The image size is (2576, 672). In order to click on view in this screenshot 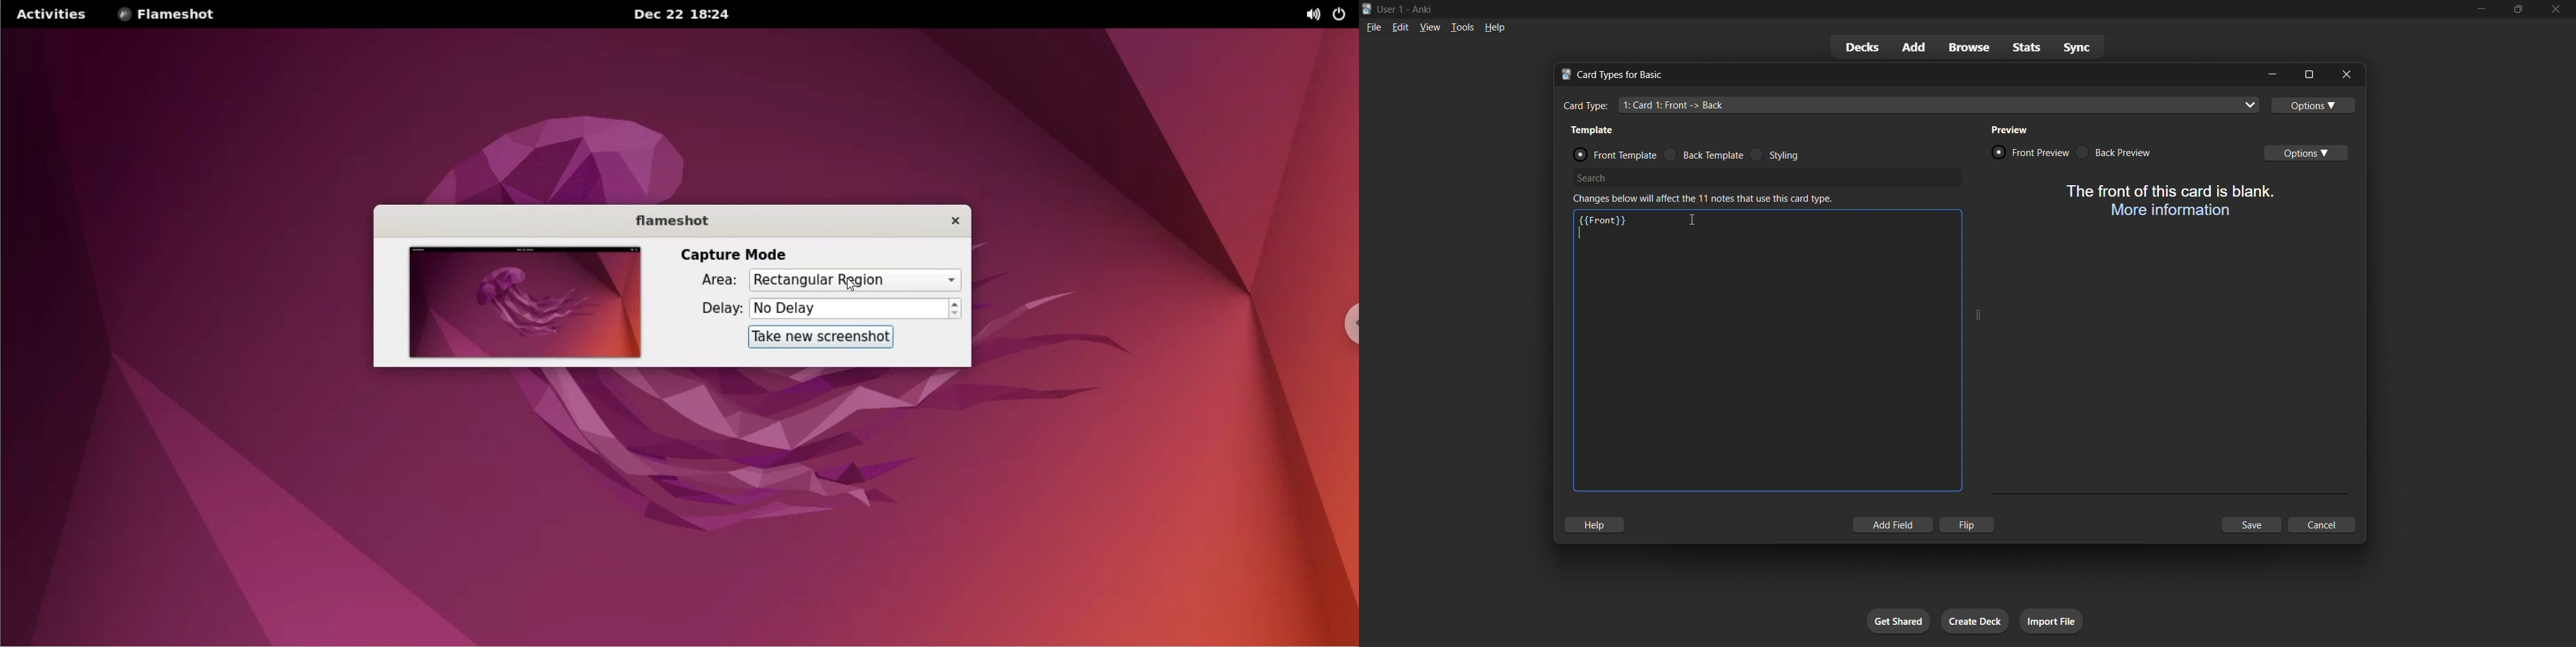, I will do `click(1427, 27)`.